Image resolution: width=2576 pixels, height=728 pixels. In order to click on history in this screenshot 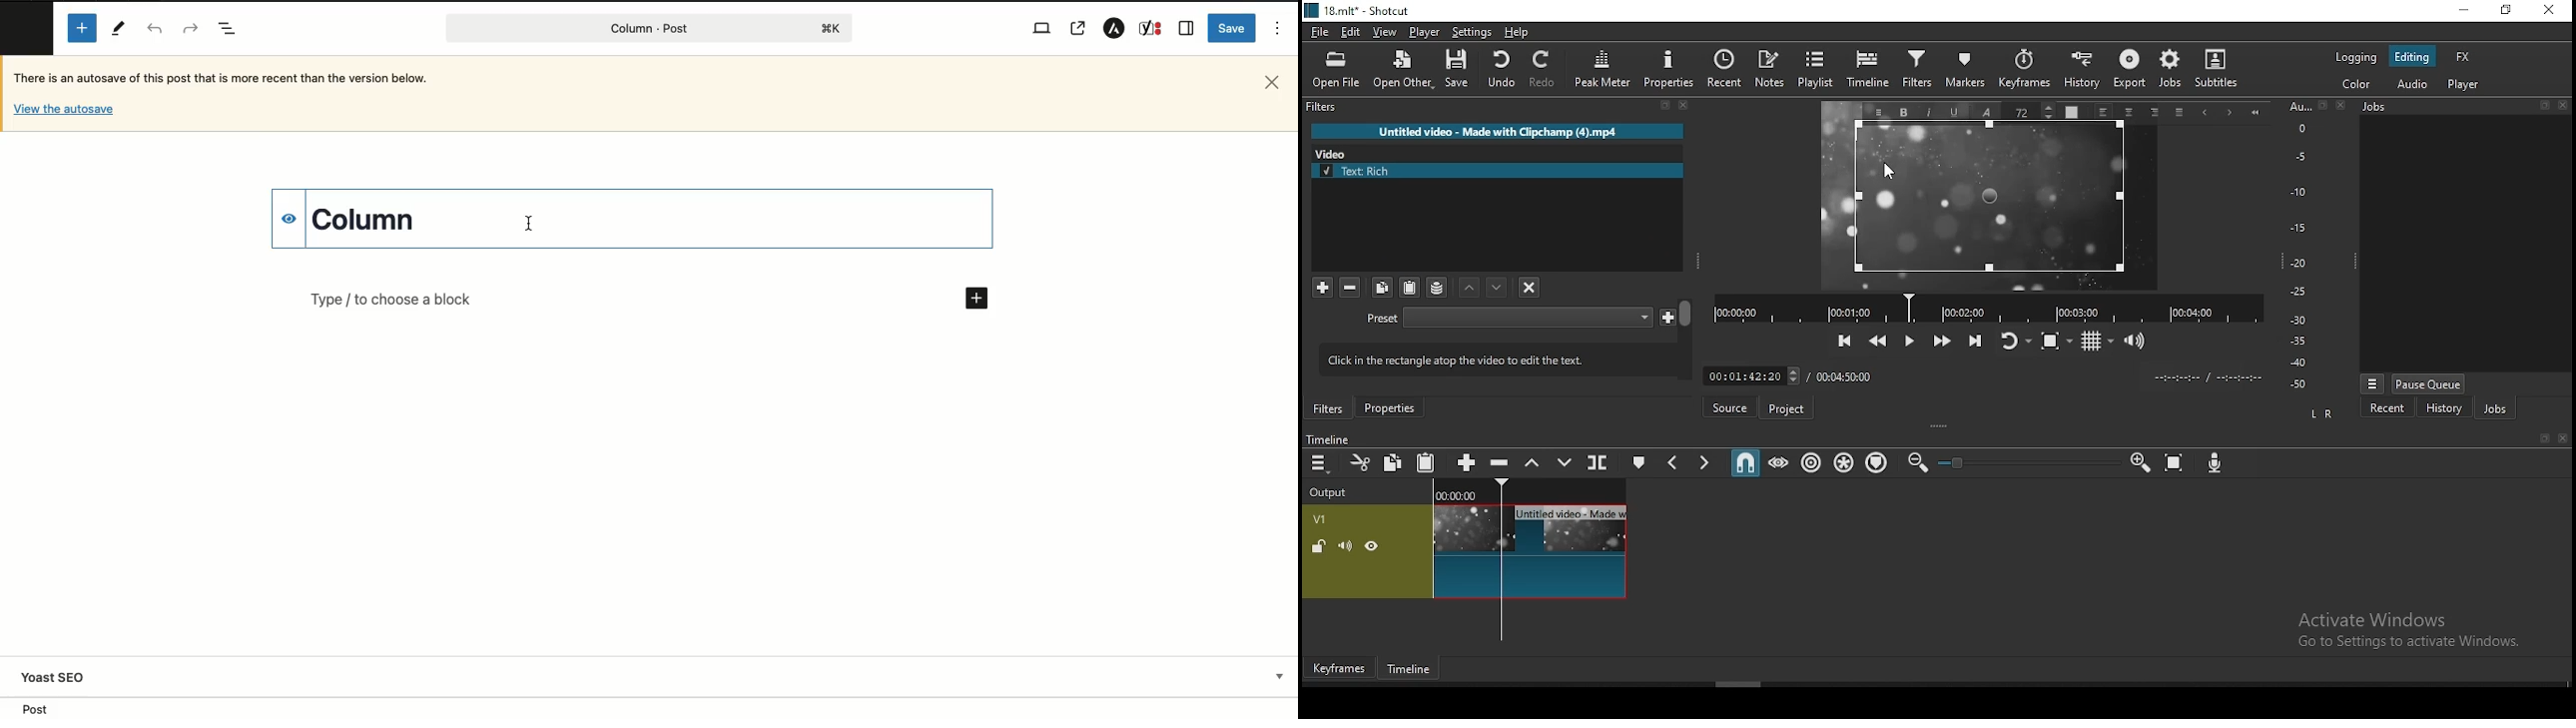, I will do `click(2443, 407)`.